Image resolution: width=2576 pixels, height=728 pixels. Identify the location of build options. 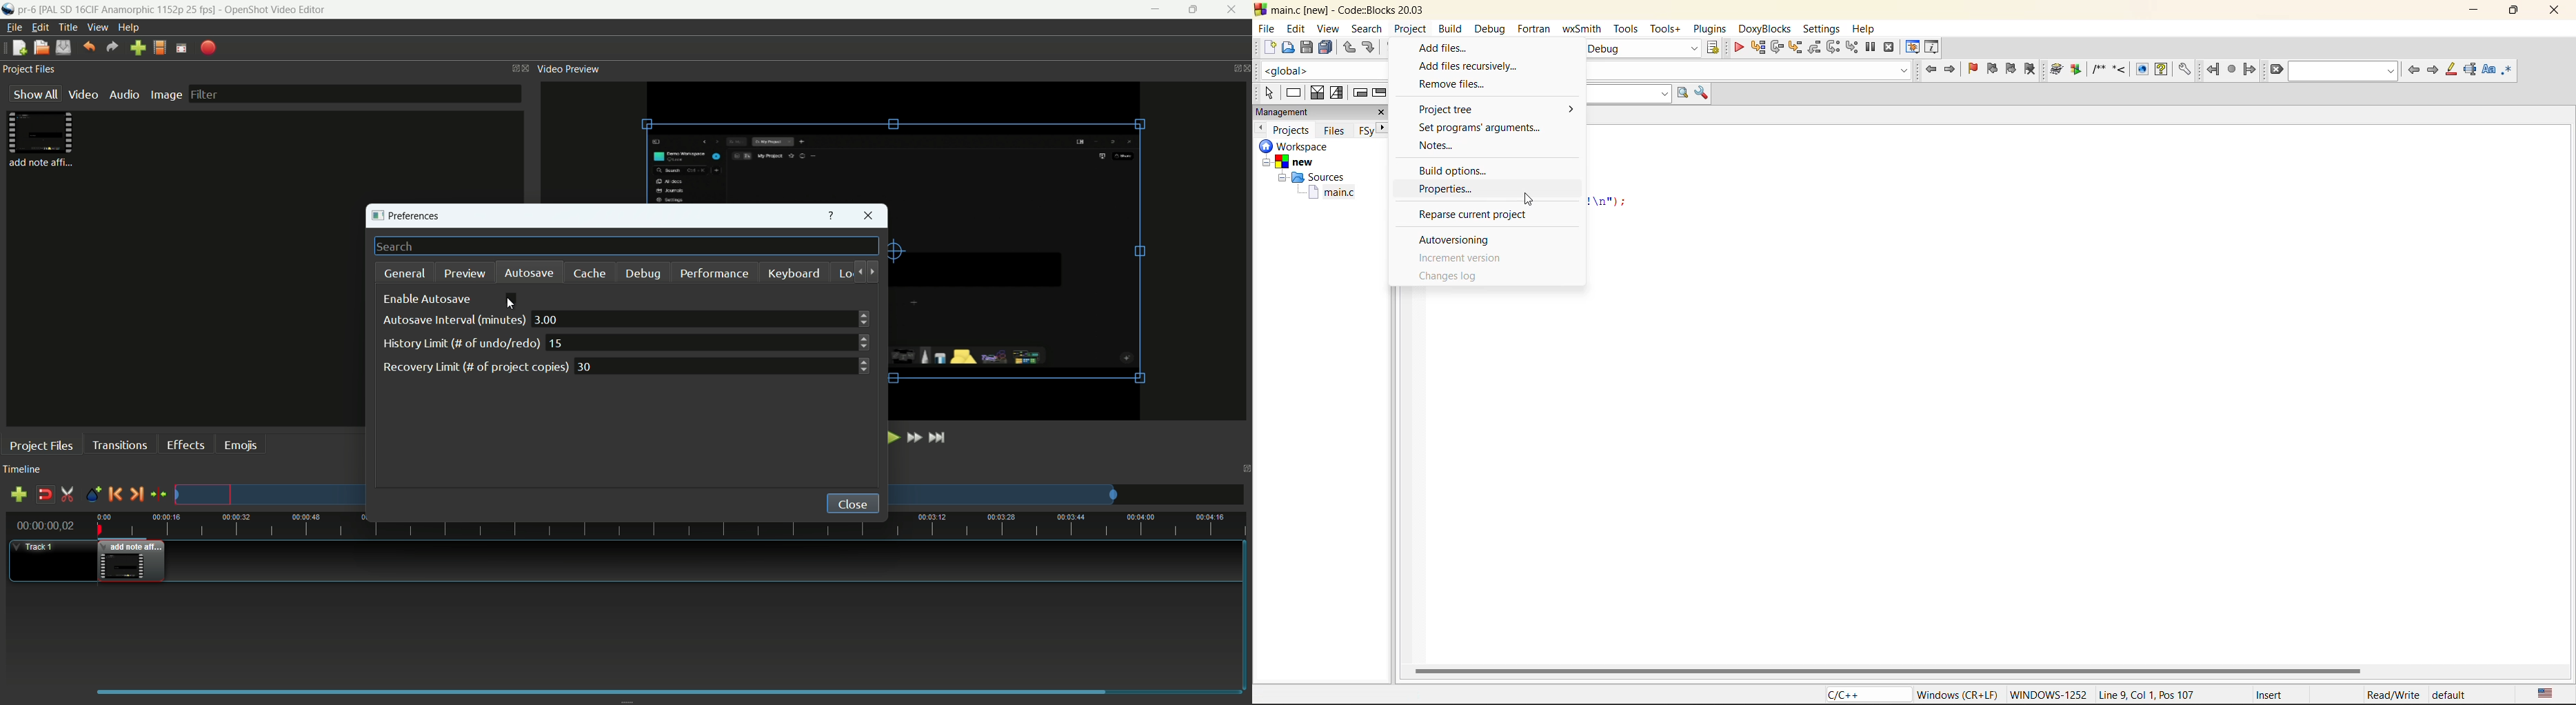
(1457, 170).